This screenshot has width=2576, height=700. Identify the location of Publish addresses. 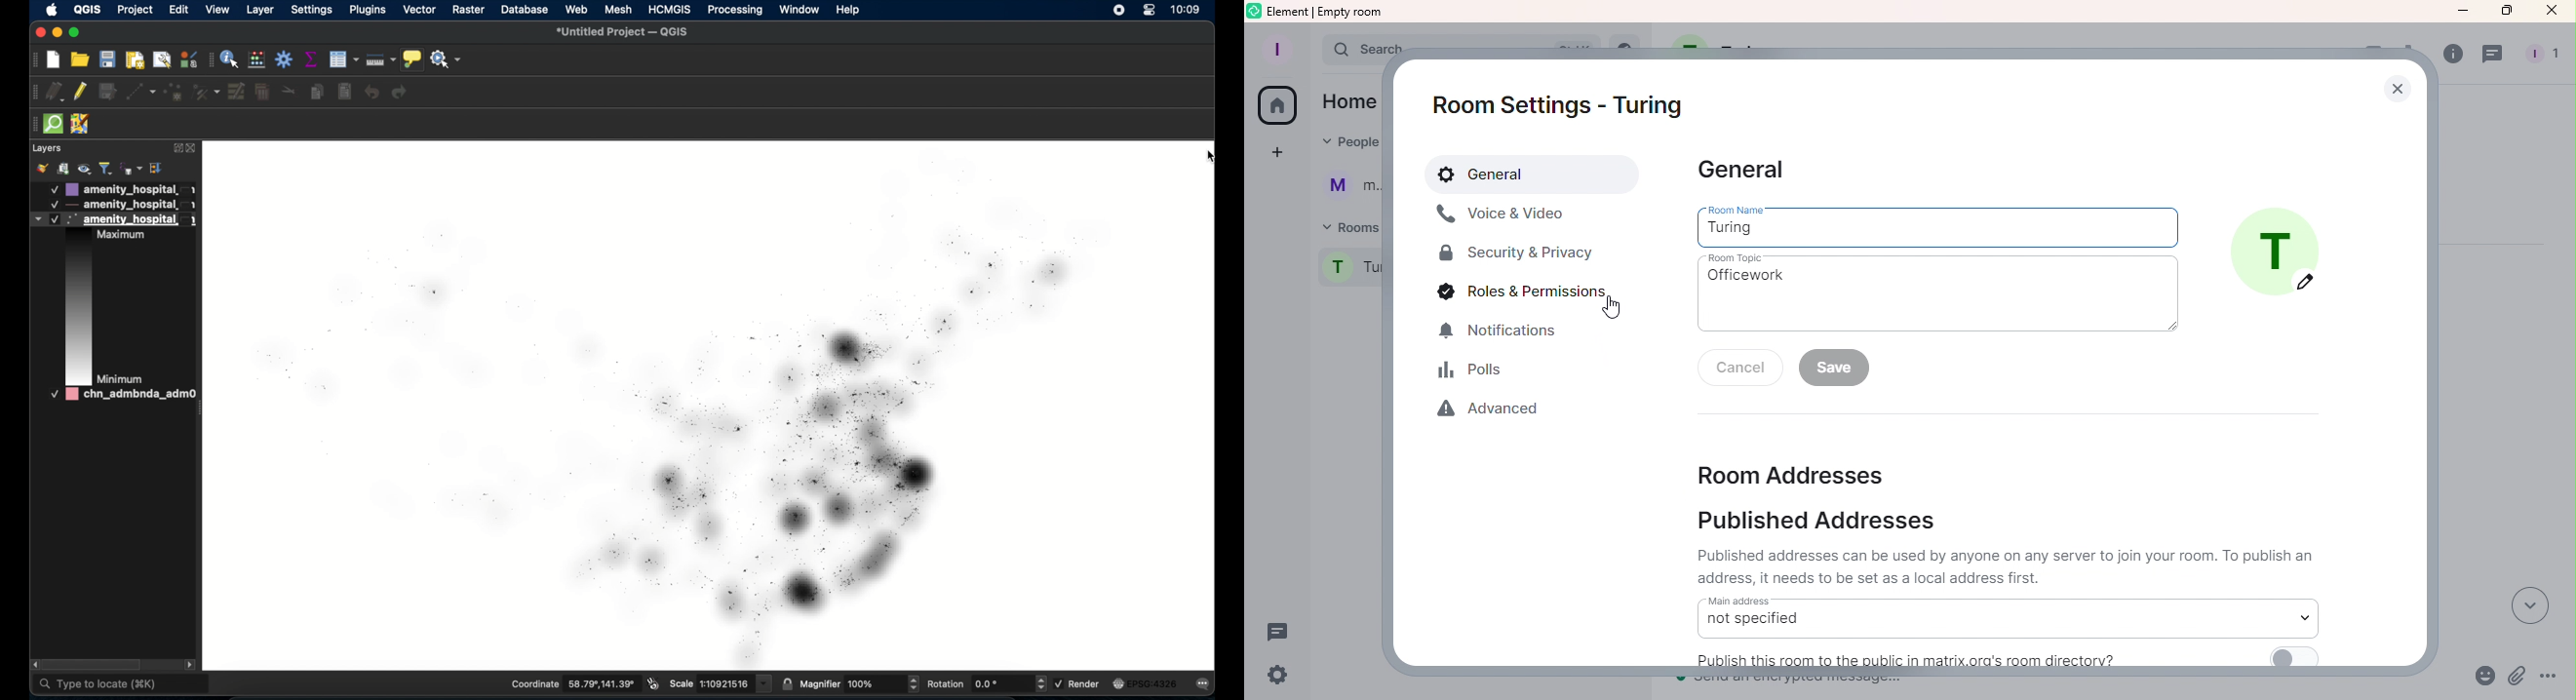
(2002, 545).